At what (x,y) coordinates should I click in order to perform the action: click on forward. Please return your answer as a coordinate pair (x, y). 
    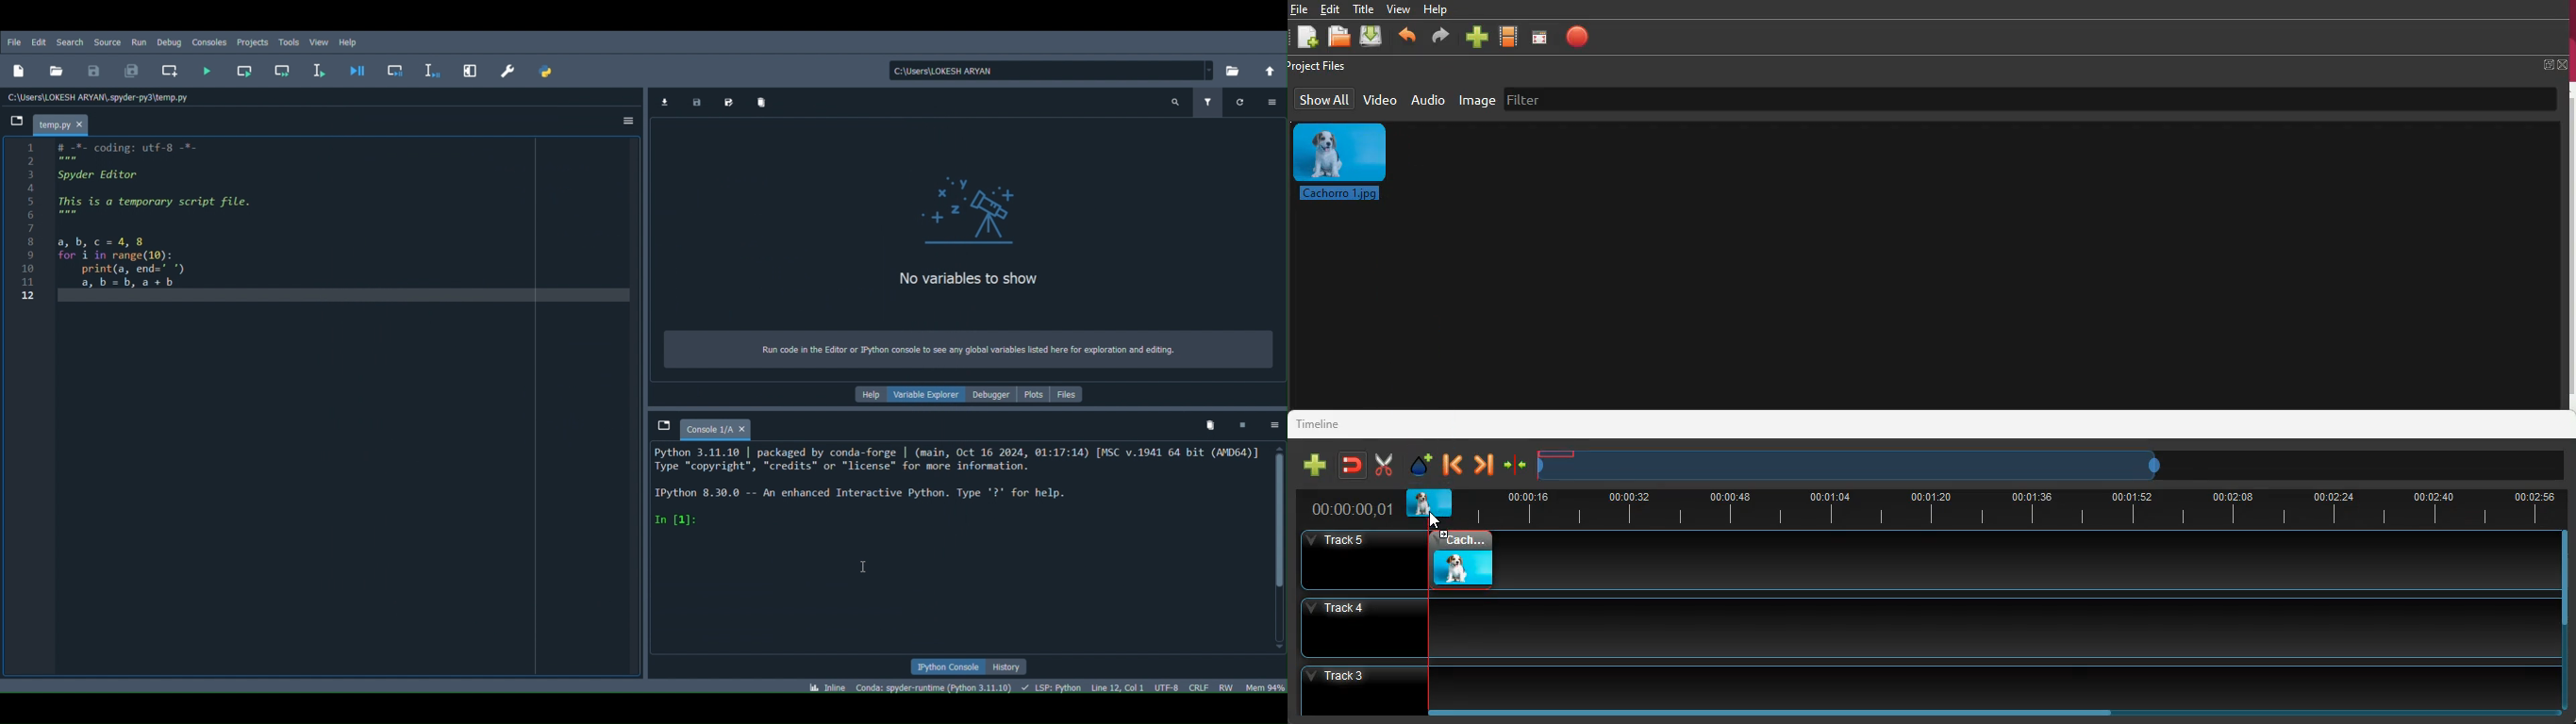
    Looking at the image, I should click on (1485, 462).